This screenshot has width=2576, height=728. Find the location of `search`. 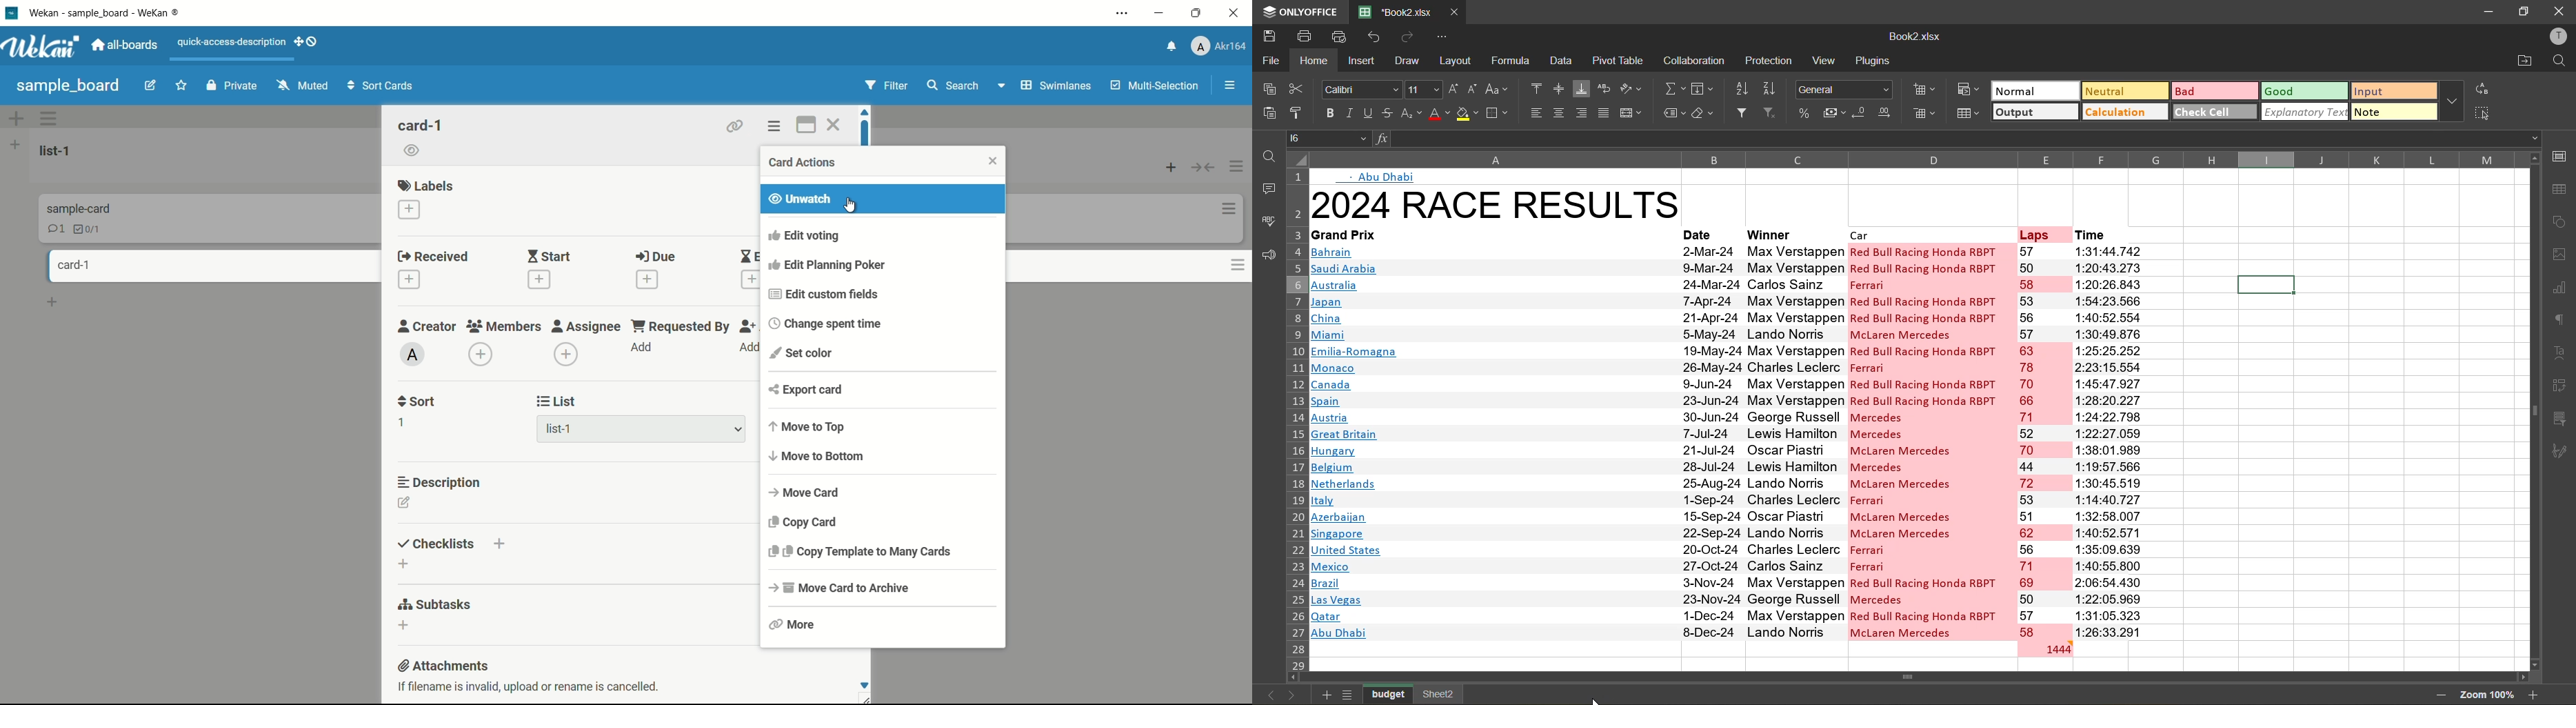

search is located at coordinates (953, 86).